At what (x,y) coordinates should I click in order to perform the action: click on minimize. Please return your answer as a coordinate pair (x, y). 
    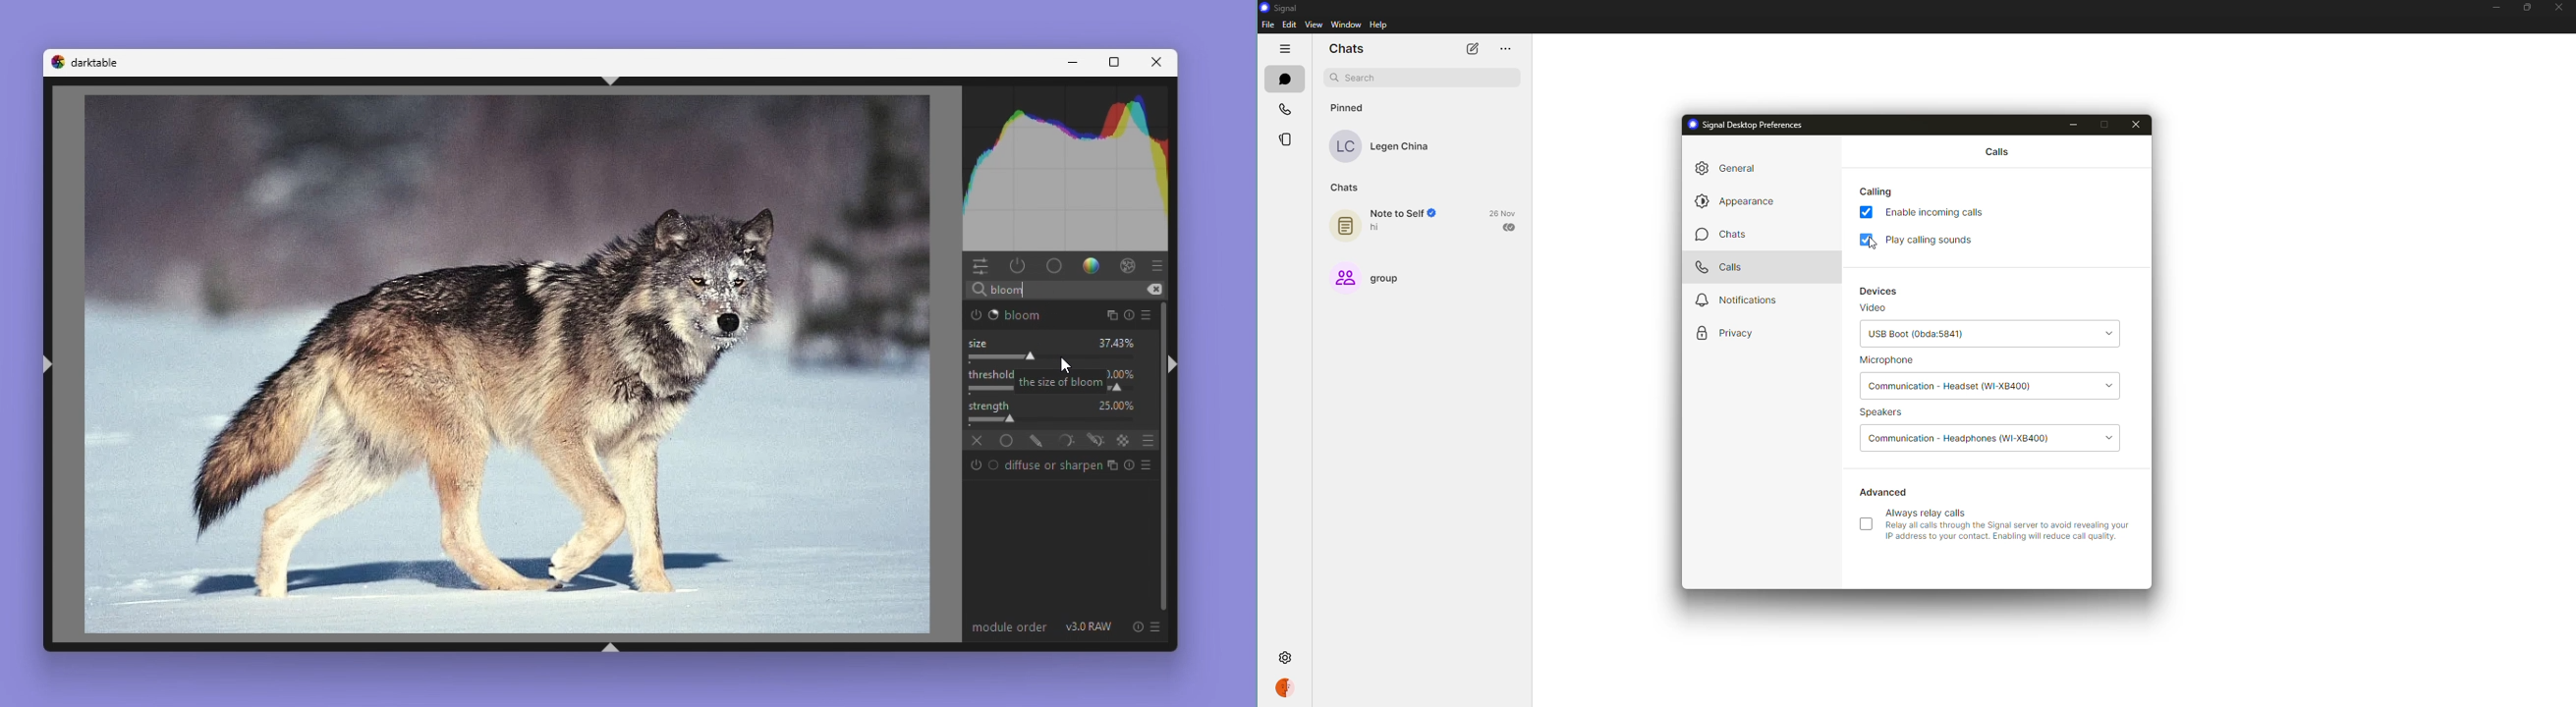
    Looking at the image, I should click on (2075, 125).